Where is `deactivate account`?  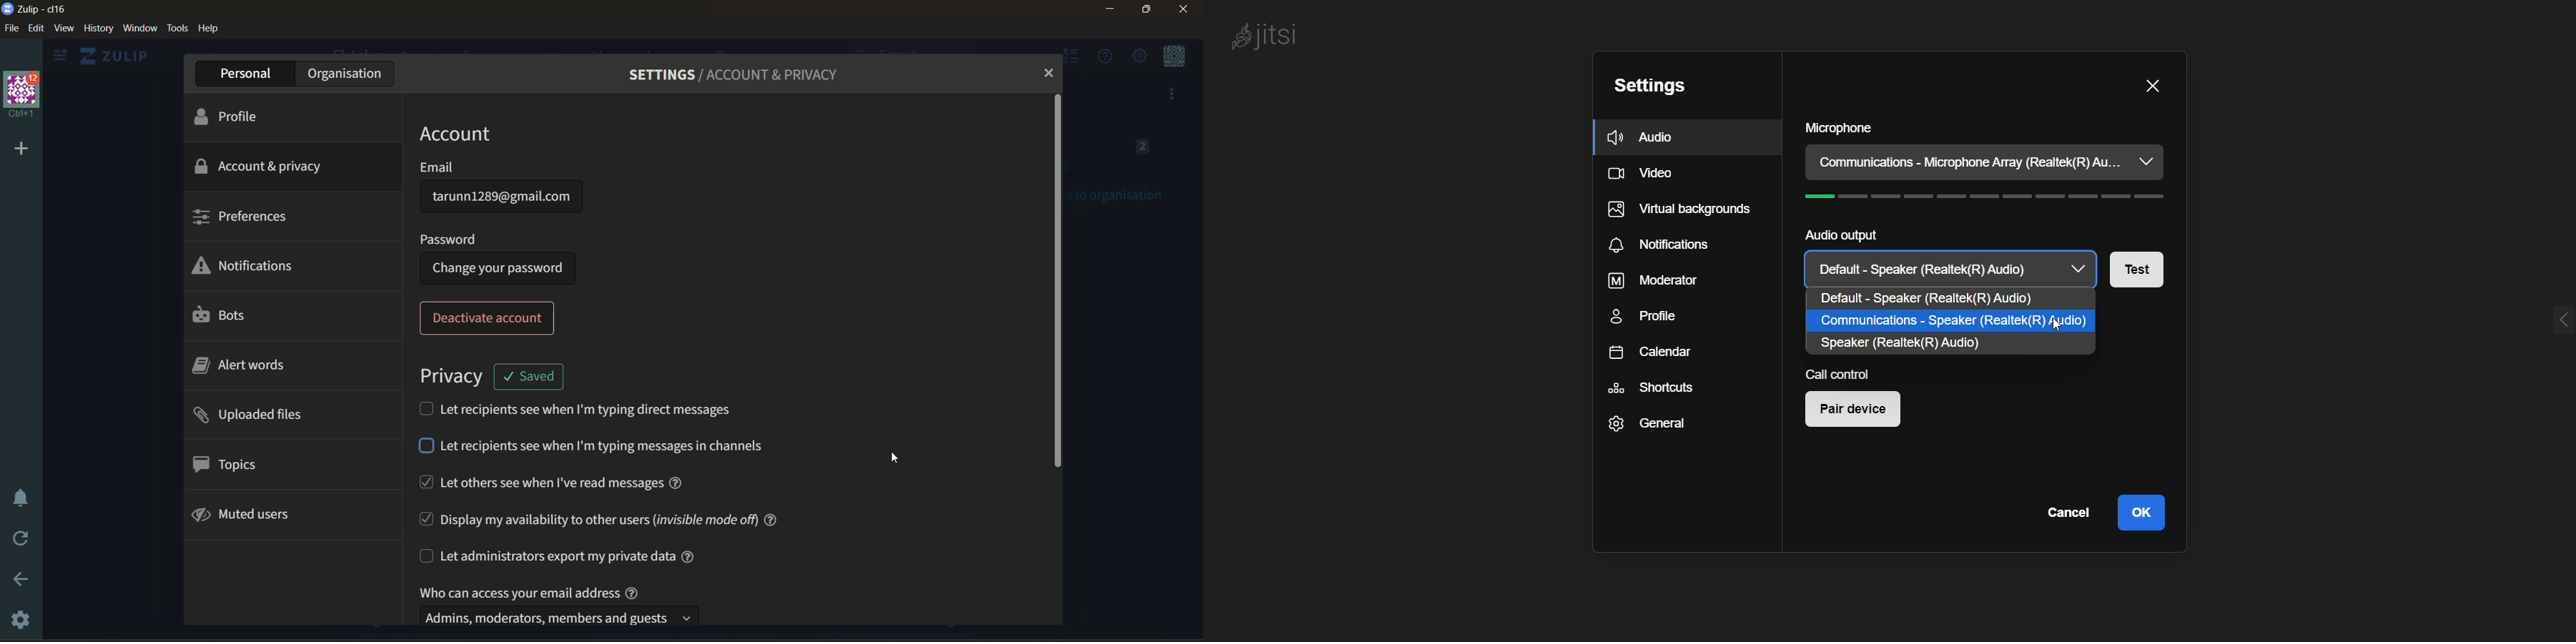 deactivate account is located at coordinates (491, 318).